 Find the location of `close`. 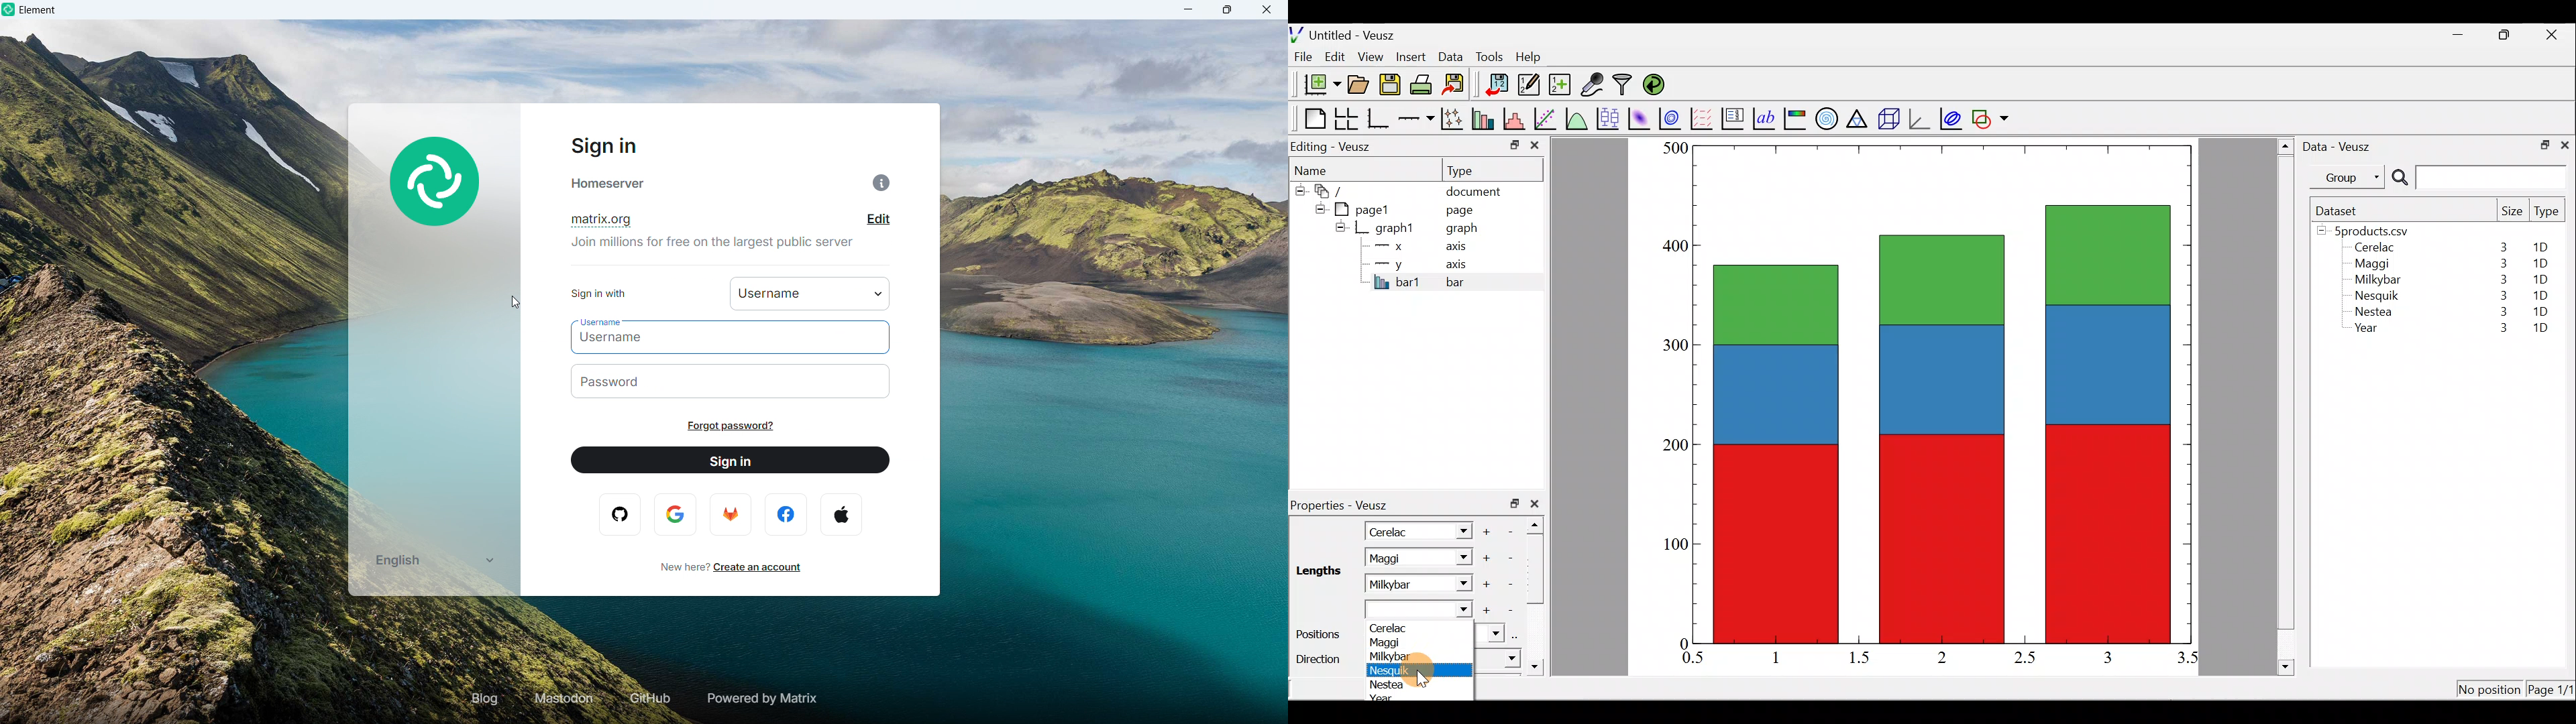

close is located at coordinates (1538, 503).